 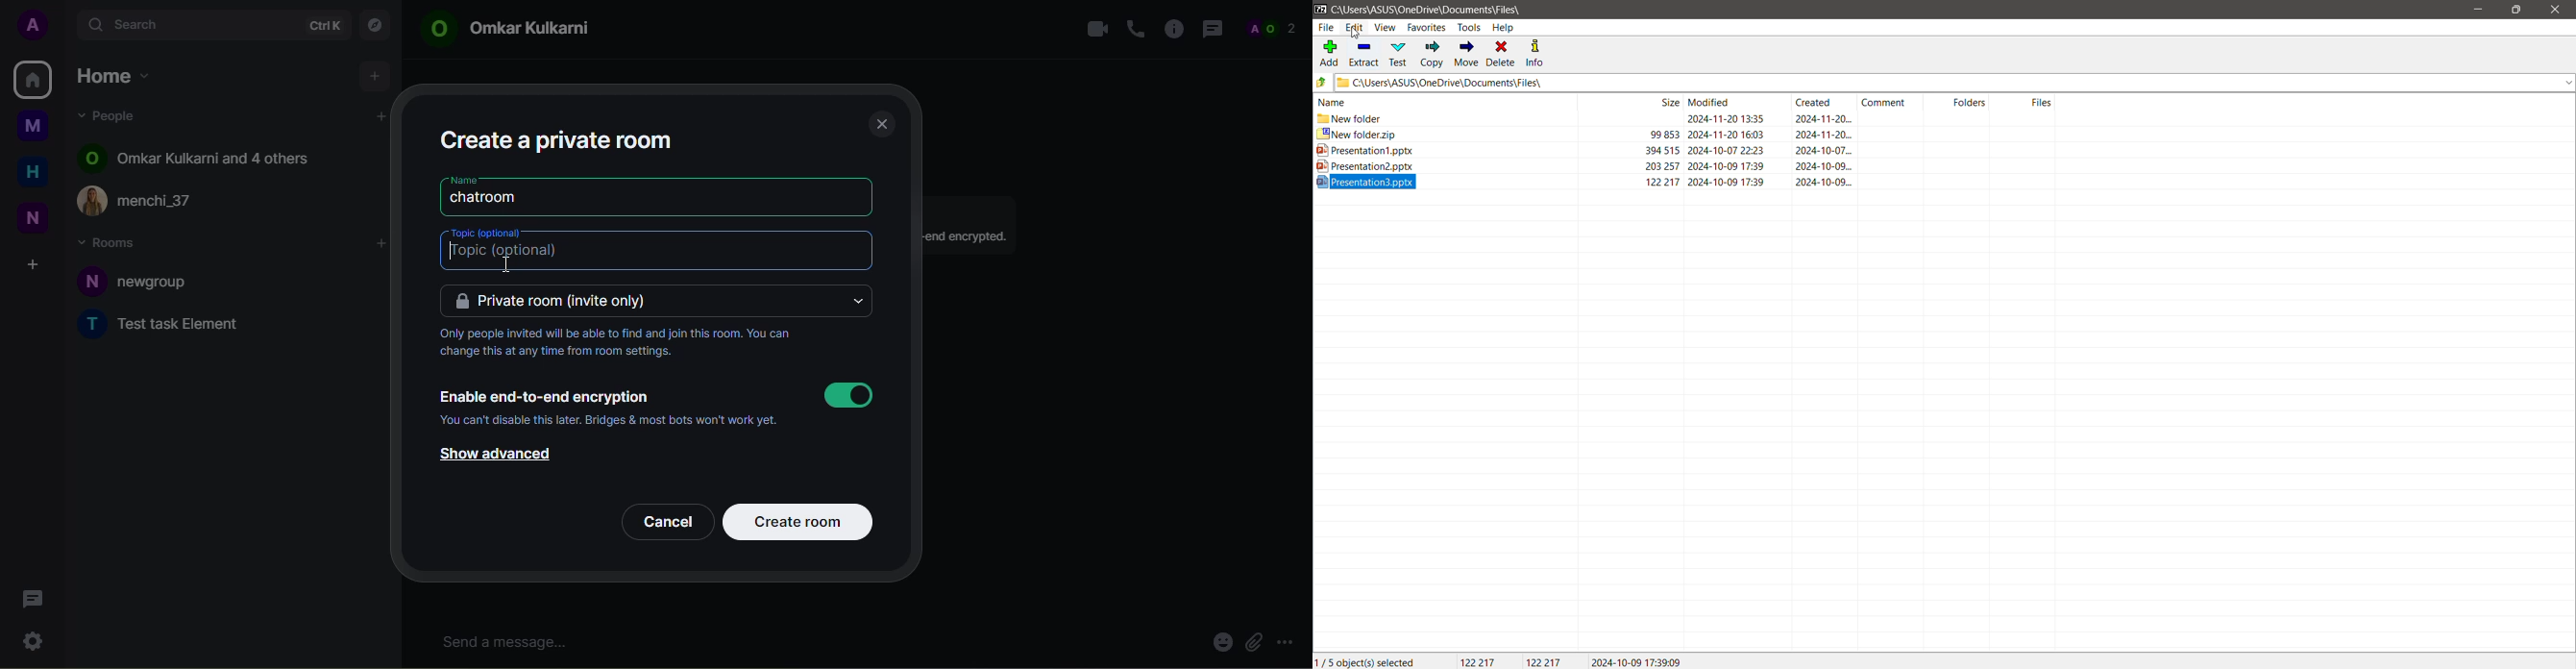 What do you see at coordinates (1353, 34) in the screenshot?
I see `cursor` at bounding box center [1353, 34].